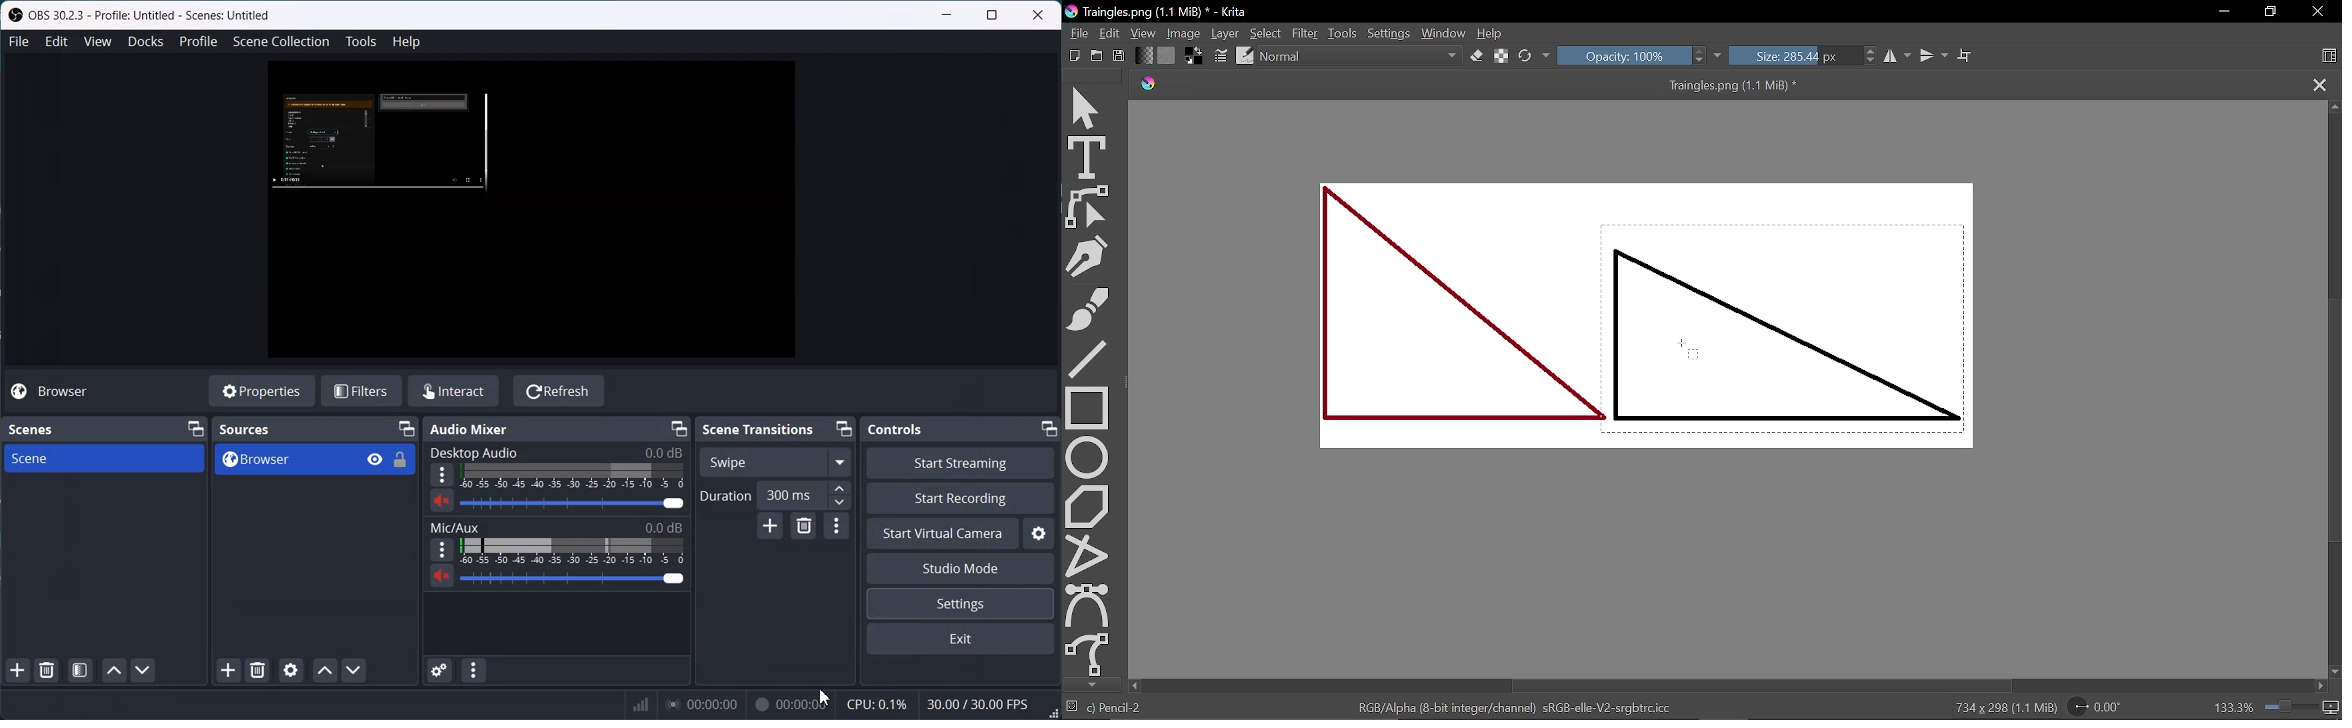 The height and width of the screenshot is (728, 2352). Describe the element at coordinates (572, 578) in the screenshot. I see `Volume Adjuster` at that location.